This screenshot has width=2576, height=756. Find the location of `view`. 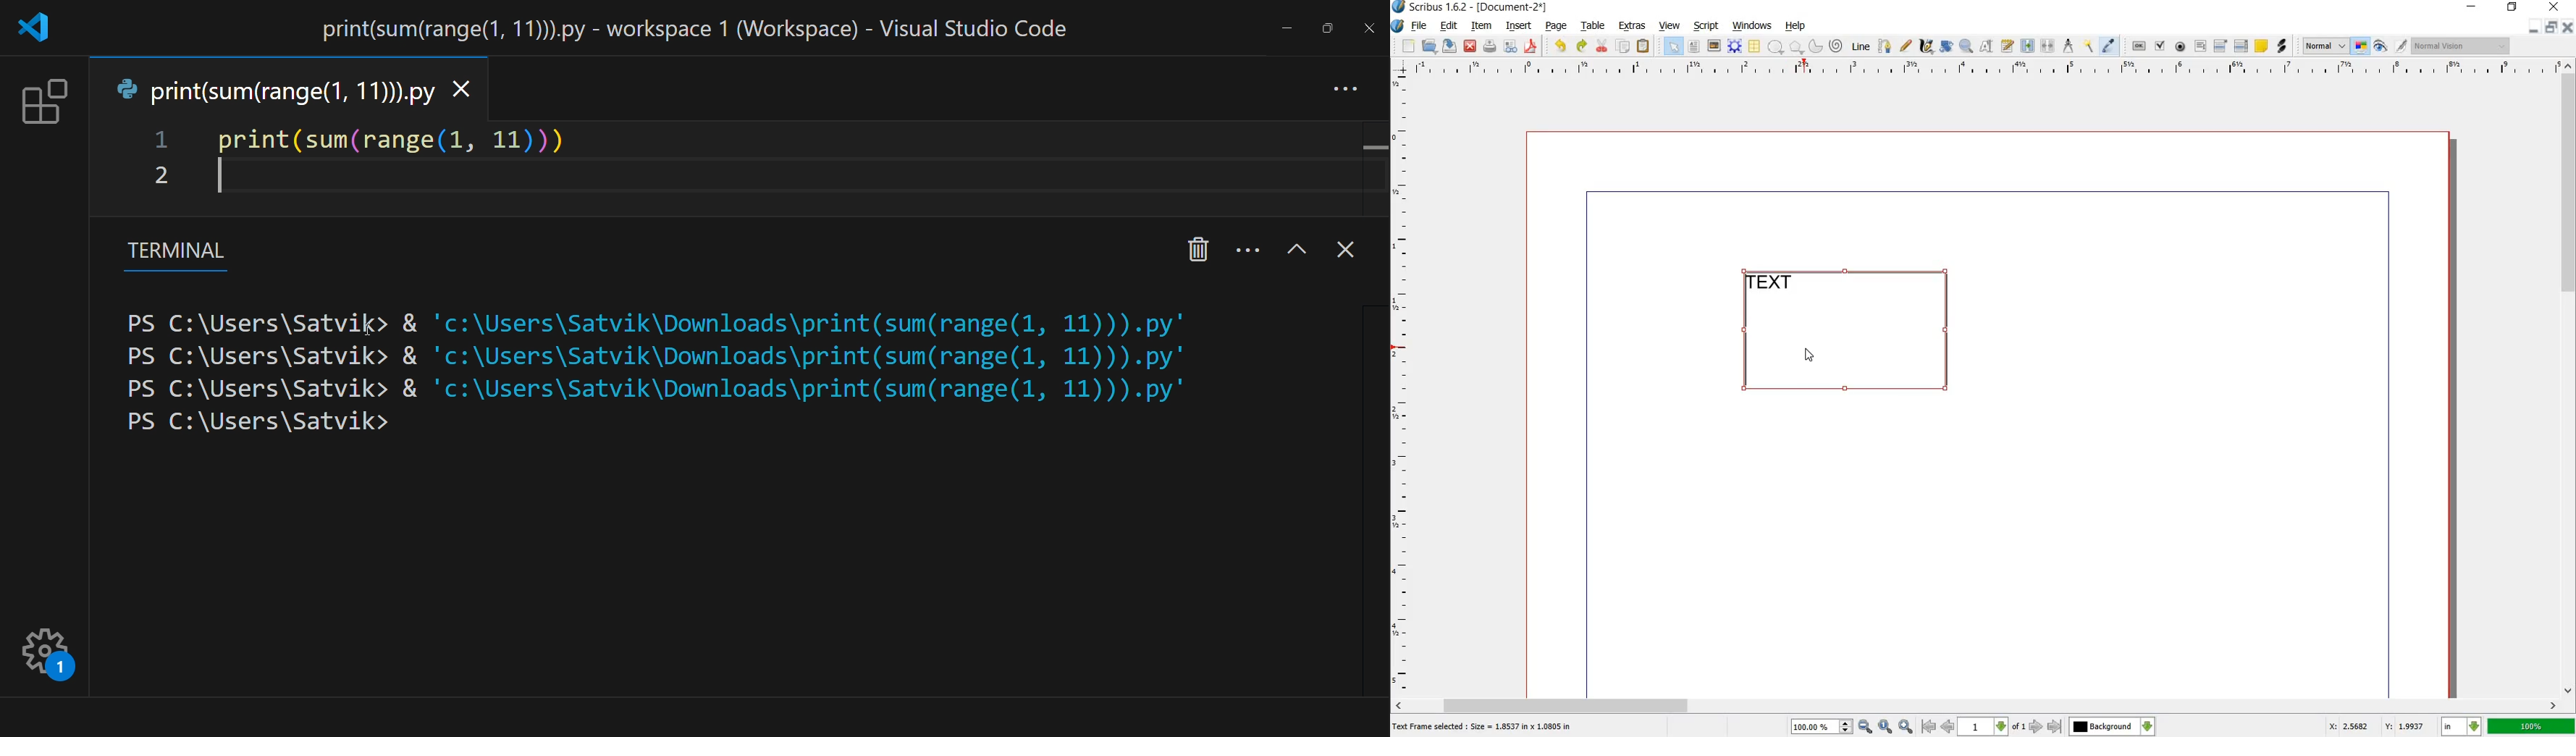

view is located at coordinates (1670, 26).